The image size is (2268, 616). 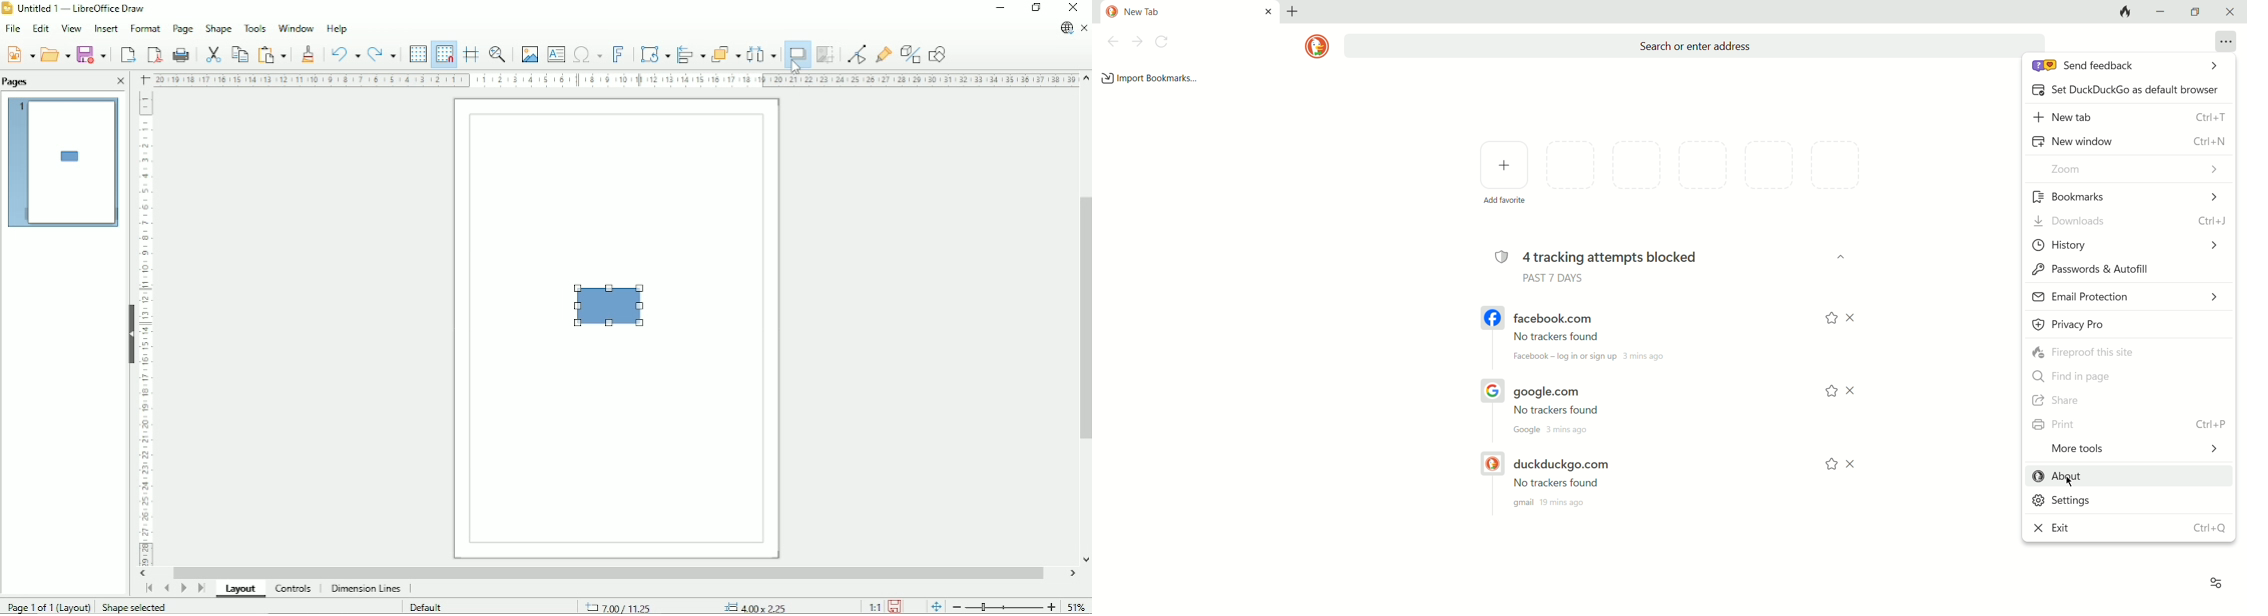 I want to click on history, so click(x=2124, y=244).